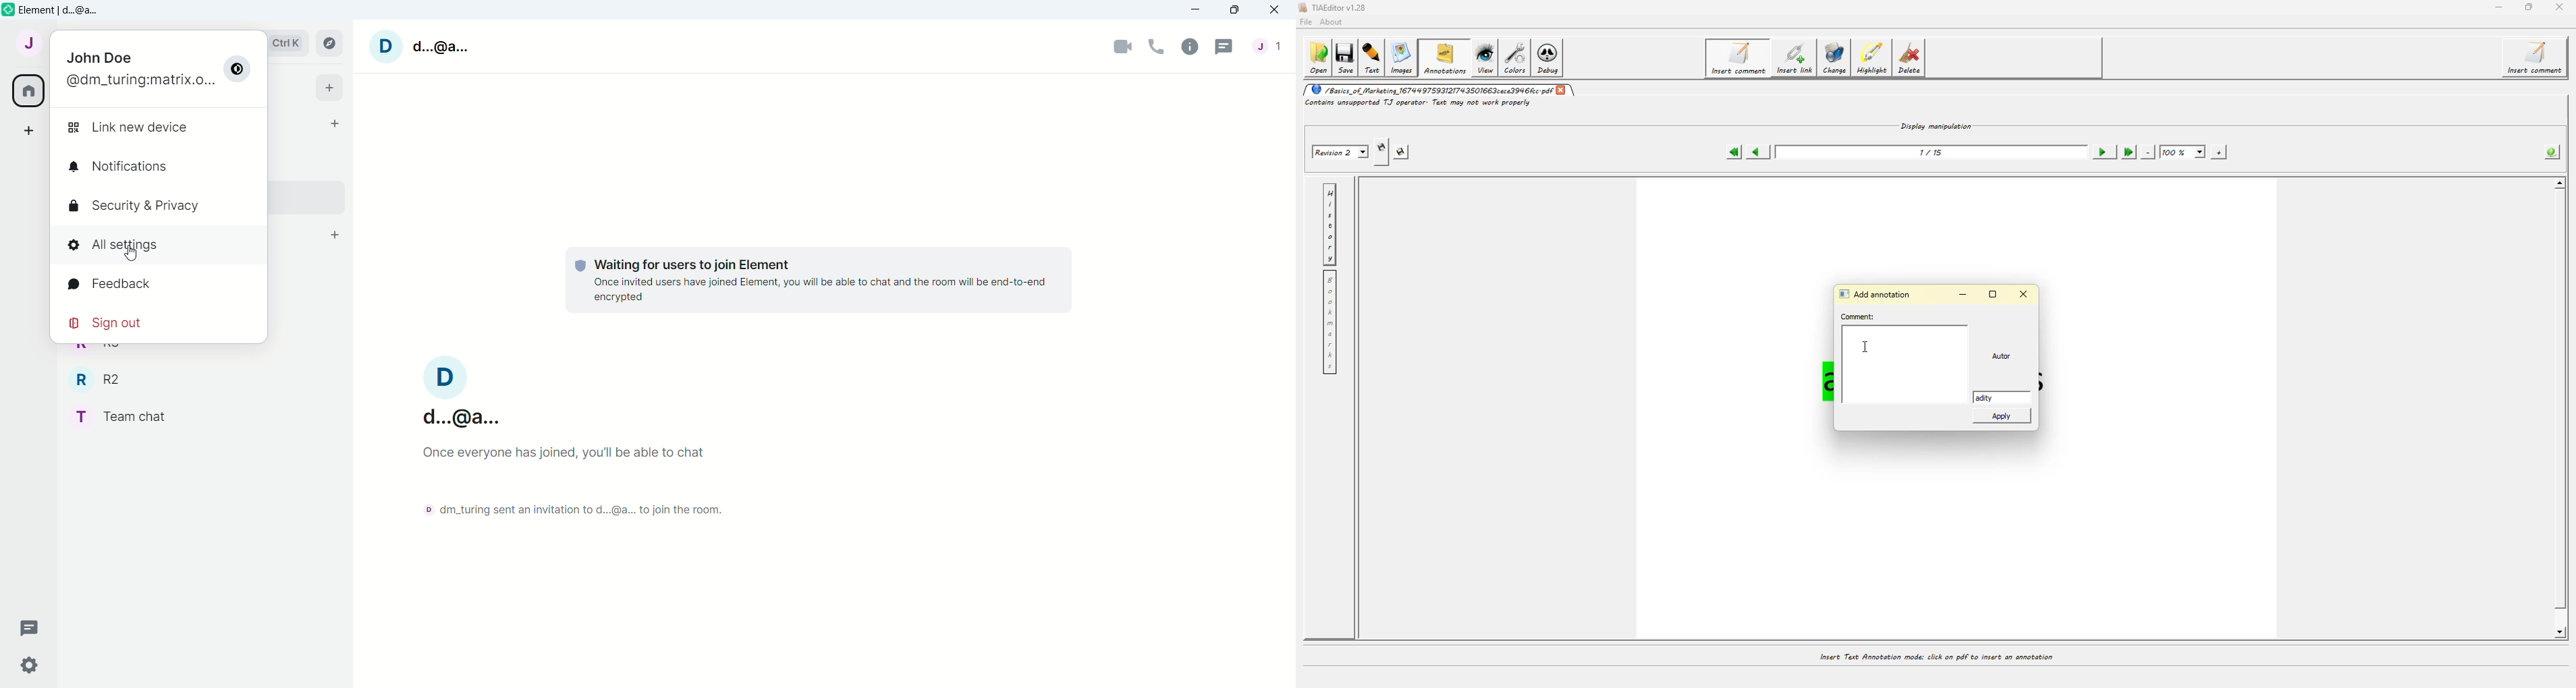  What do you see at coordinates (1837, 61) in the screenshot?
I see `change` at bounding box center [1837, 61].